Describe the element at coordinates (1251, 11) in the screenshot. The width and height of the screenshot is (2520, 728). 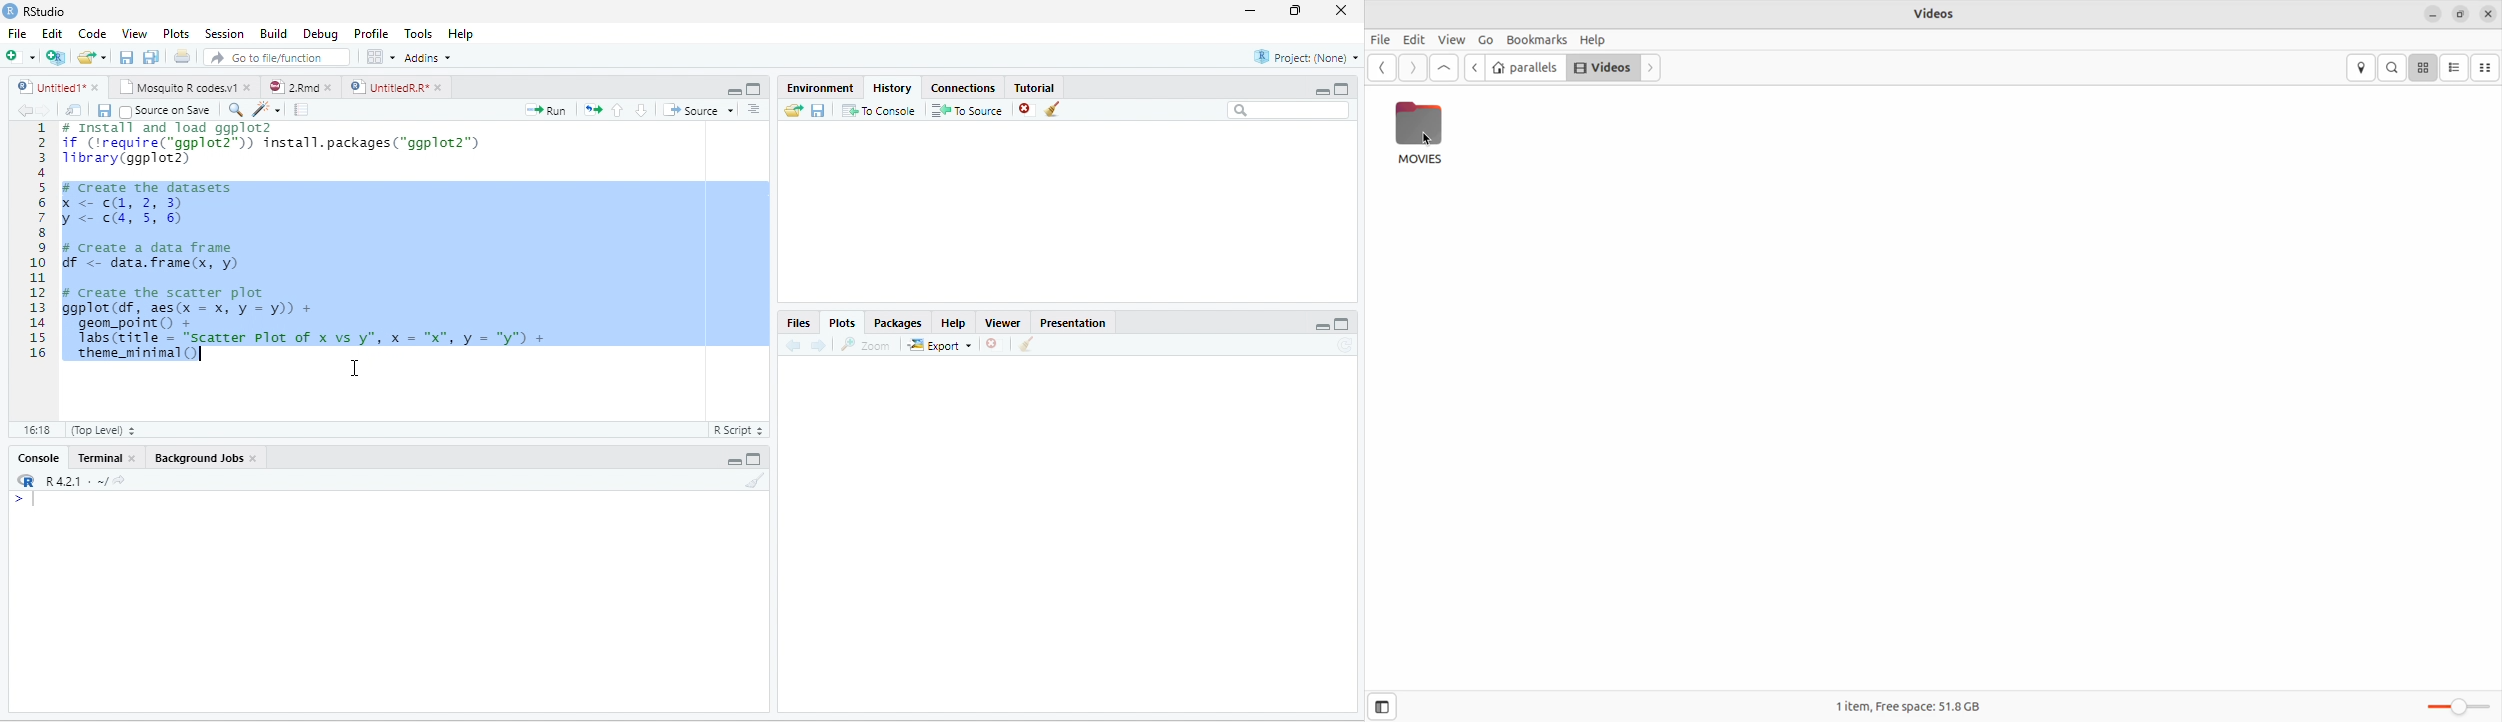
I see `minimize` at that location.